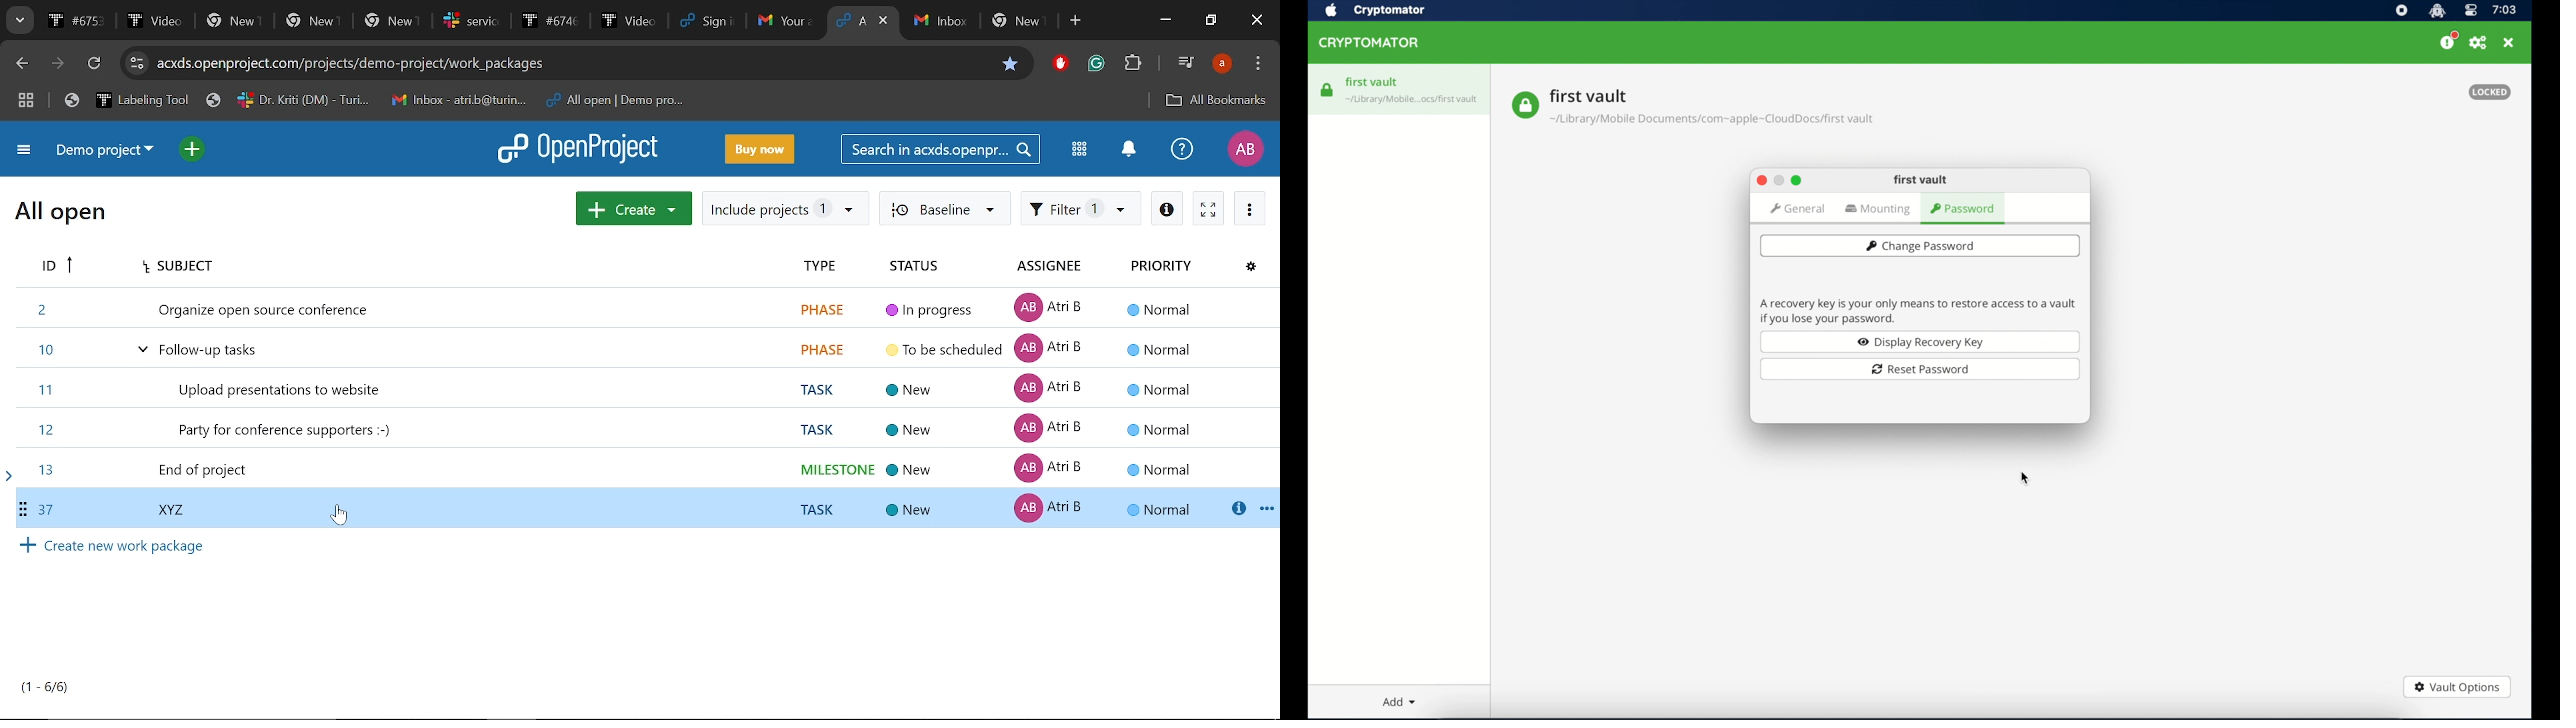 The height and width of the screenshot is (728, 2576). Describe the element at coordinates (1182, 148) in the screenshot. I see `Help` at that location.